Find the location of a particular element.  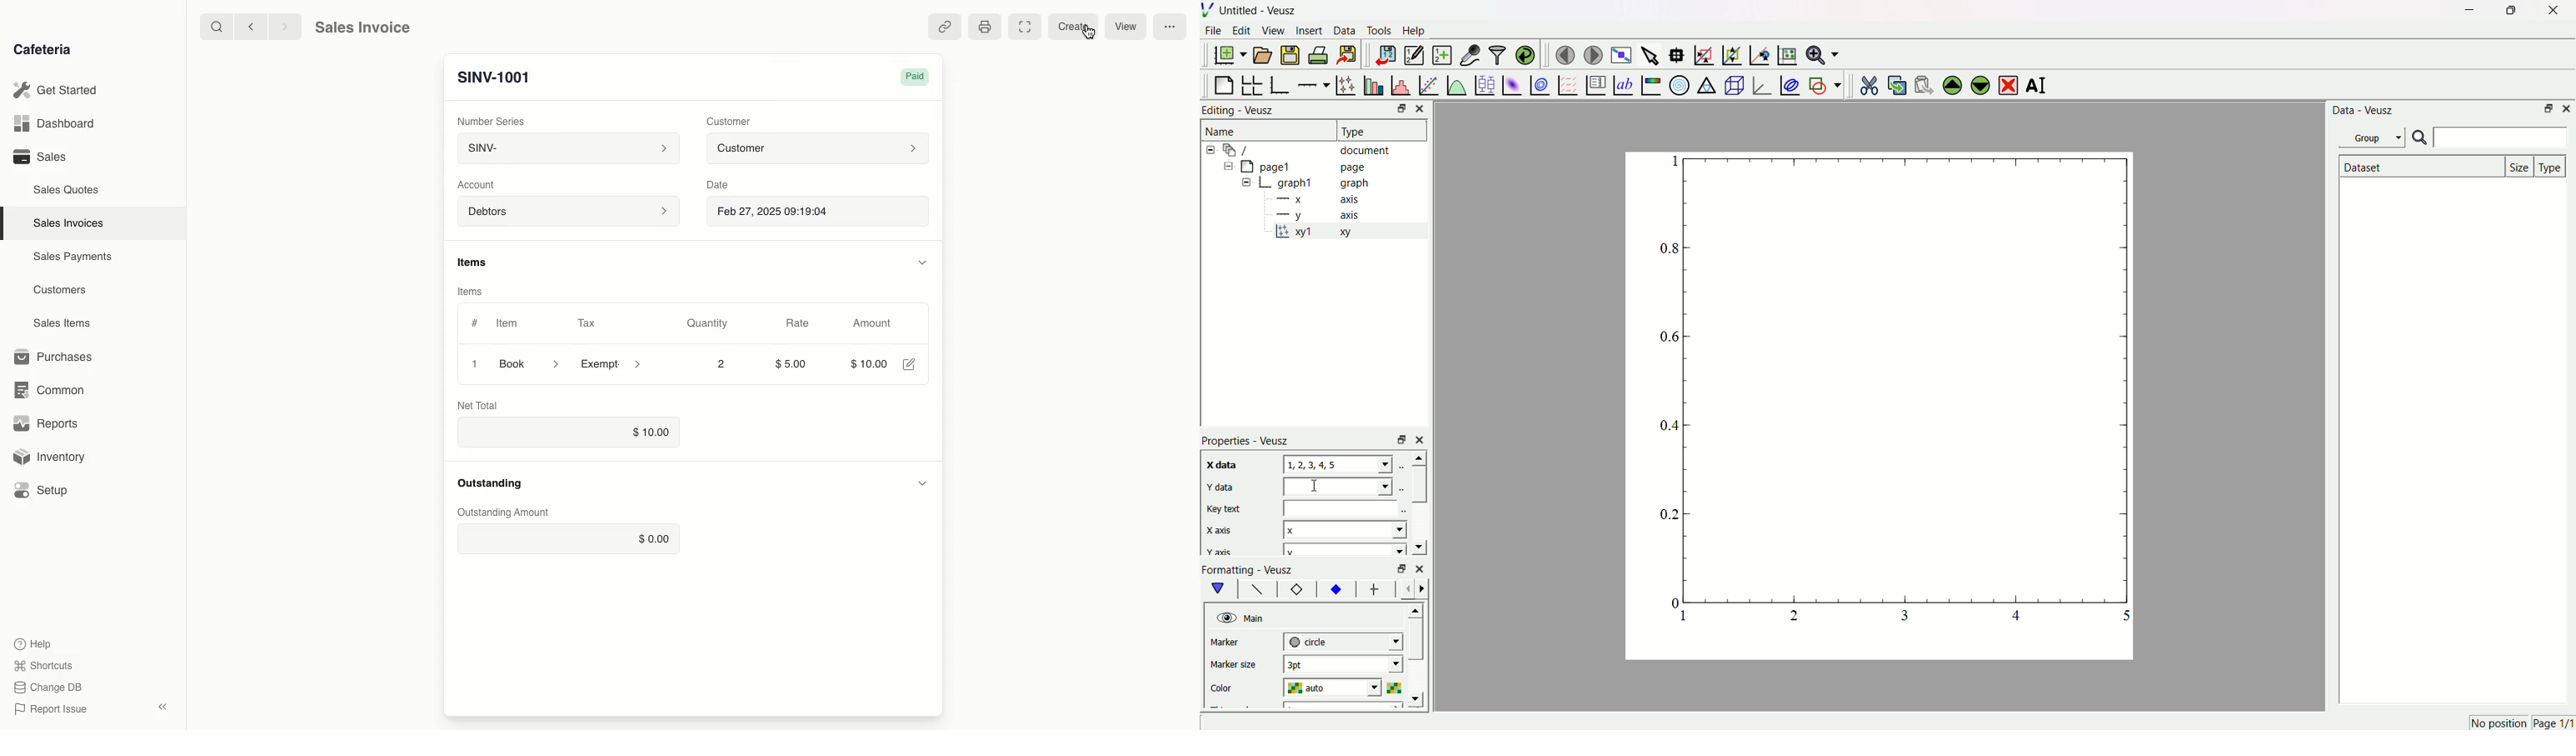

x axis is located at coordinates (1321, 200).